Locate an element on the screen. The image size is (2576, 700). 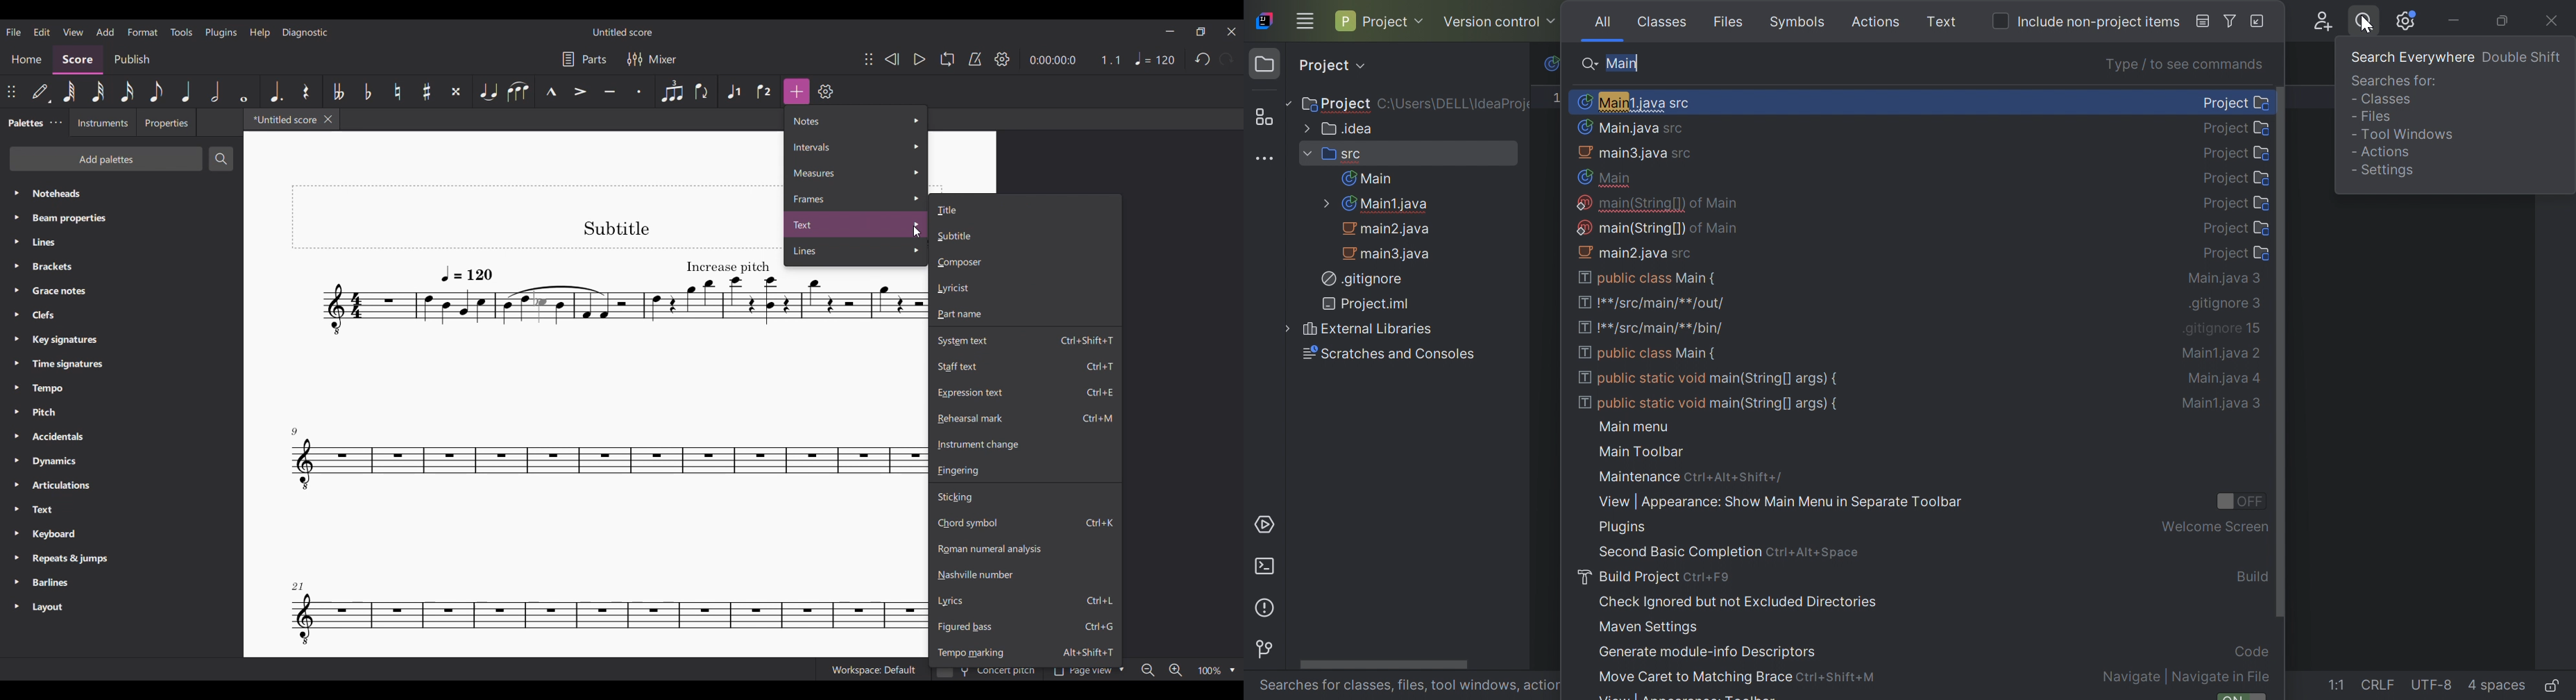
Project is located at coordinates (2239, 153).